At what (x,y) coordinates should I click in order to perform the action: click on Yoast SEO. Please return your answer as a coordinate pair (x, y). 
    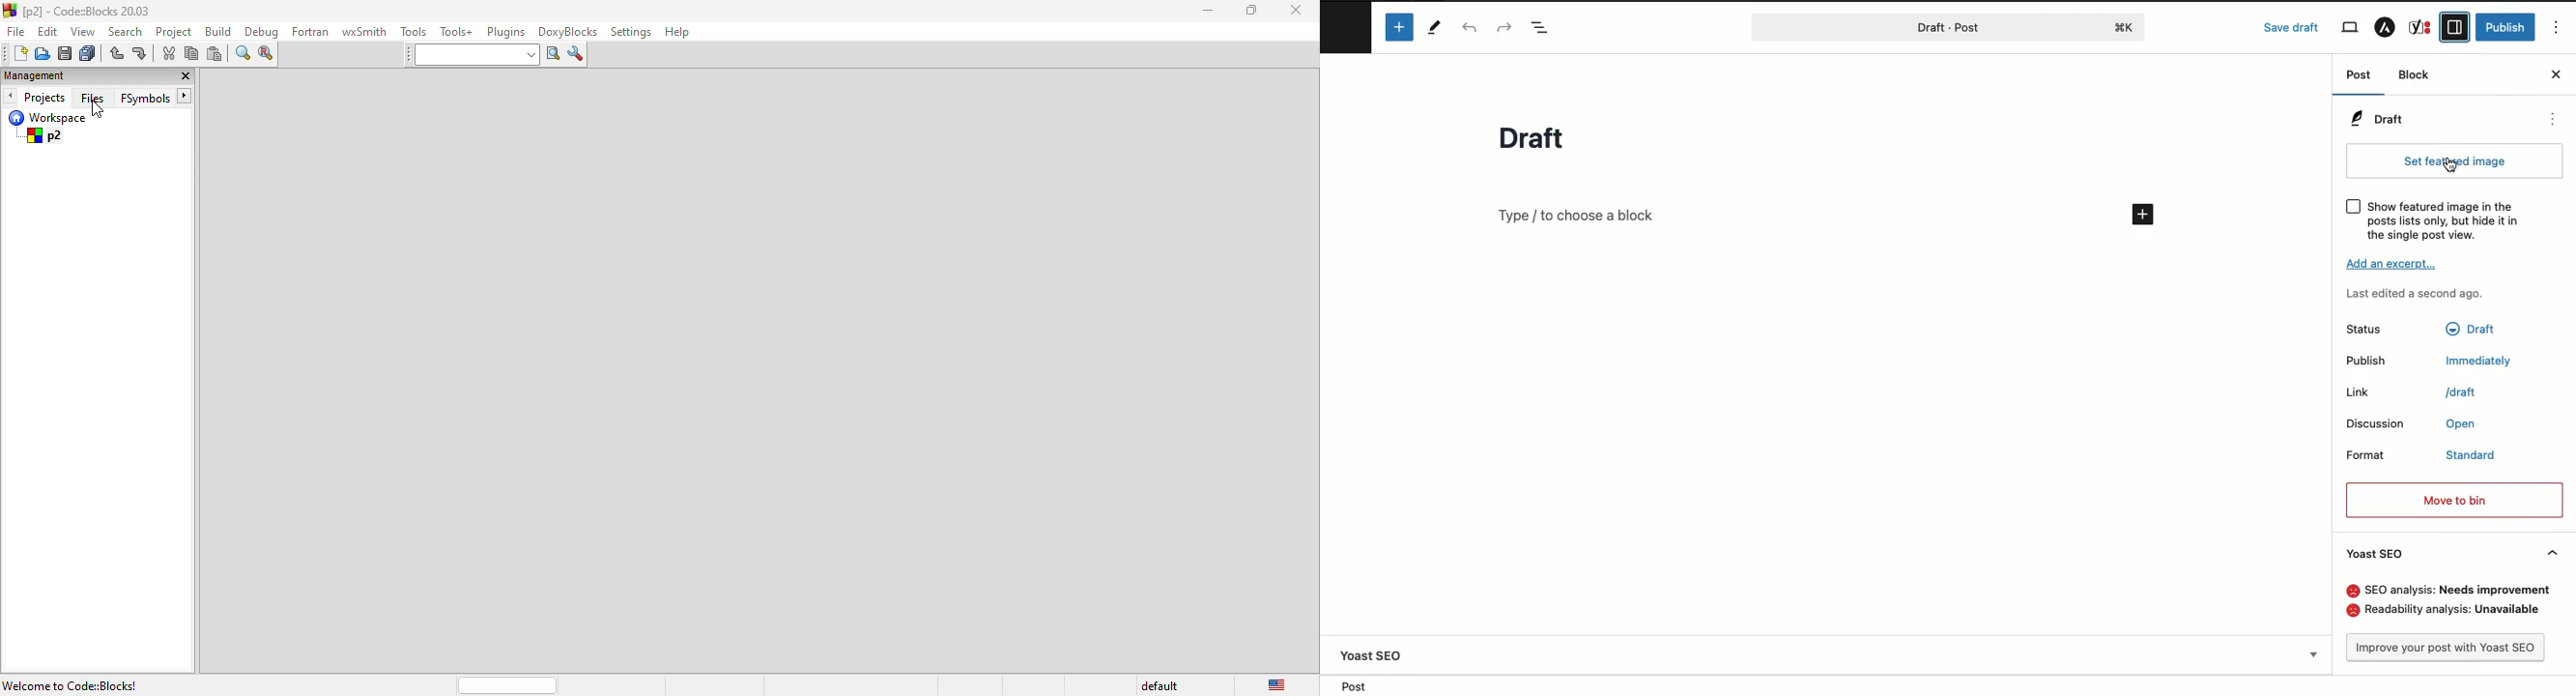
    Looking at the image, I should click on (1372, 655).